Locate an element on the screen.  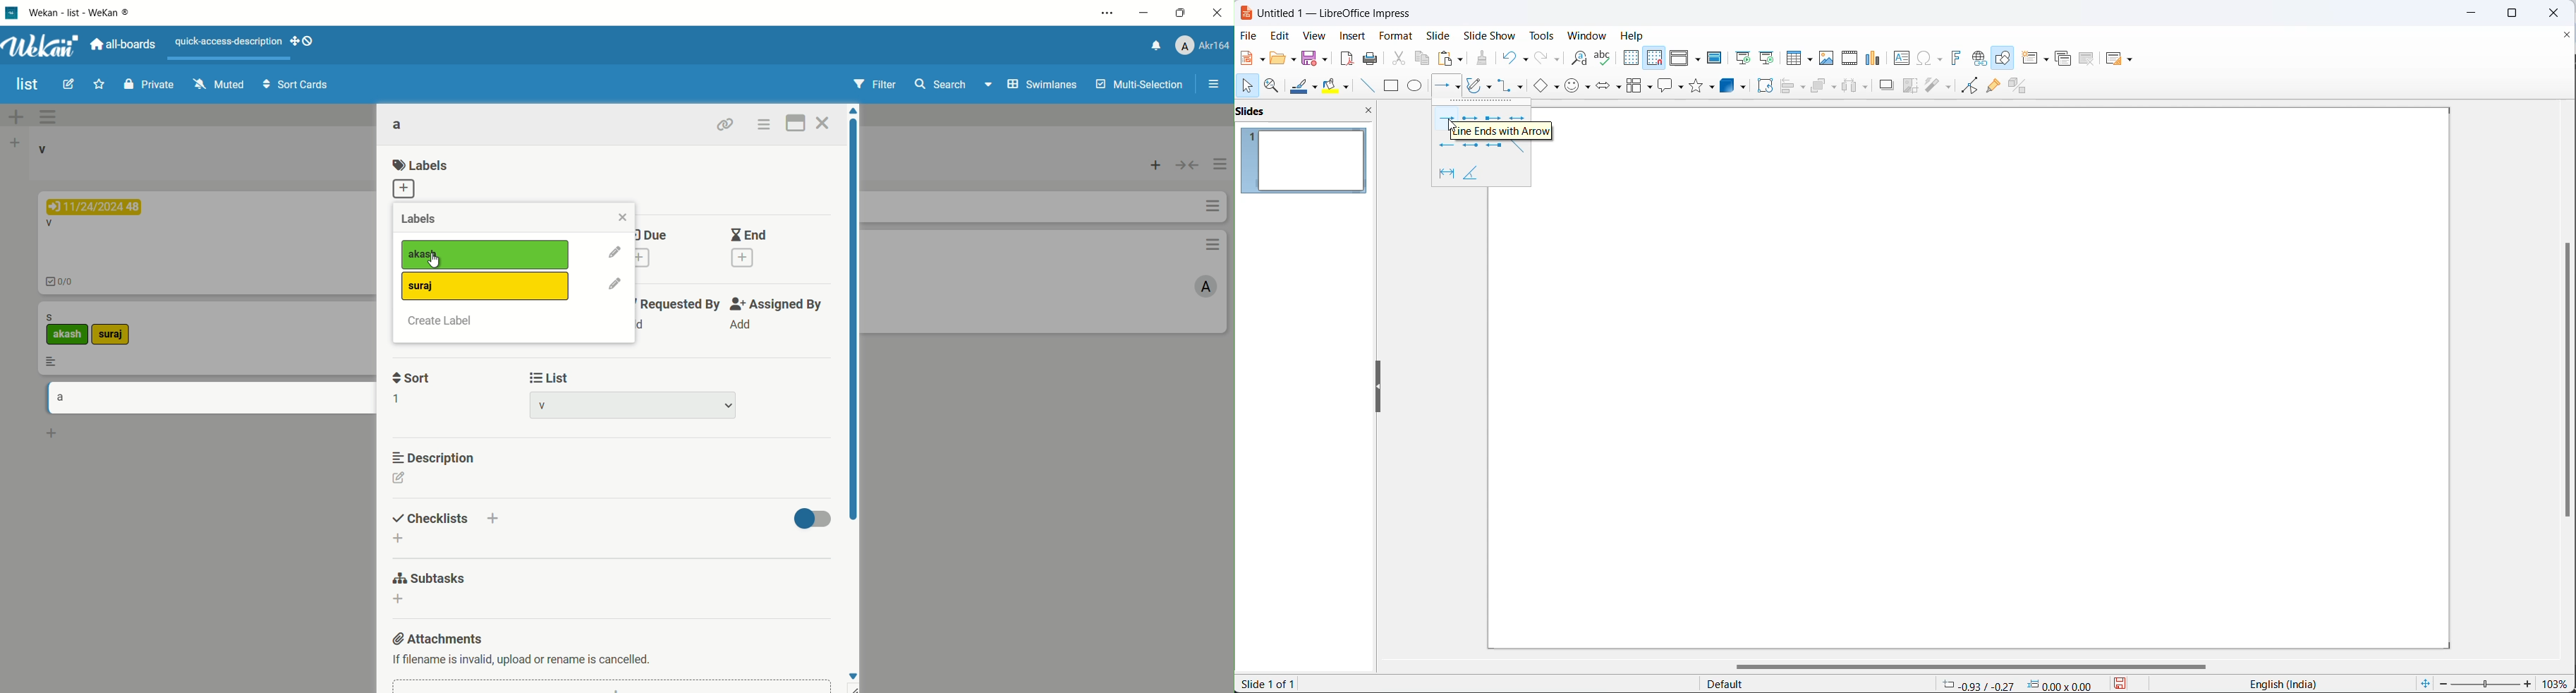
app logo is located at coordinates (42, 44).